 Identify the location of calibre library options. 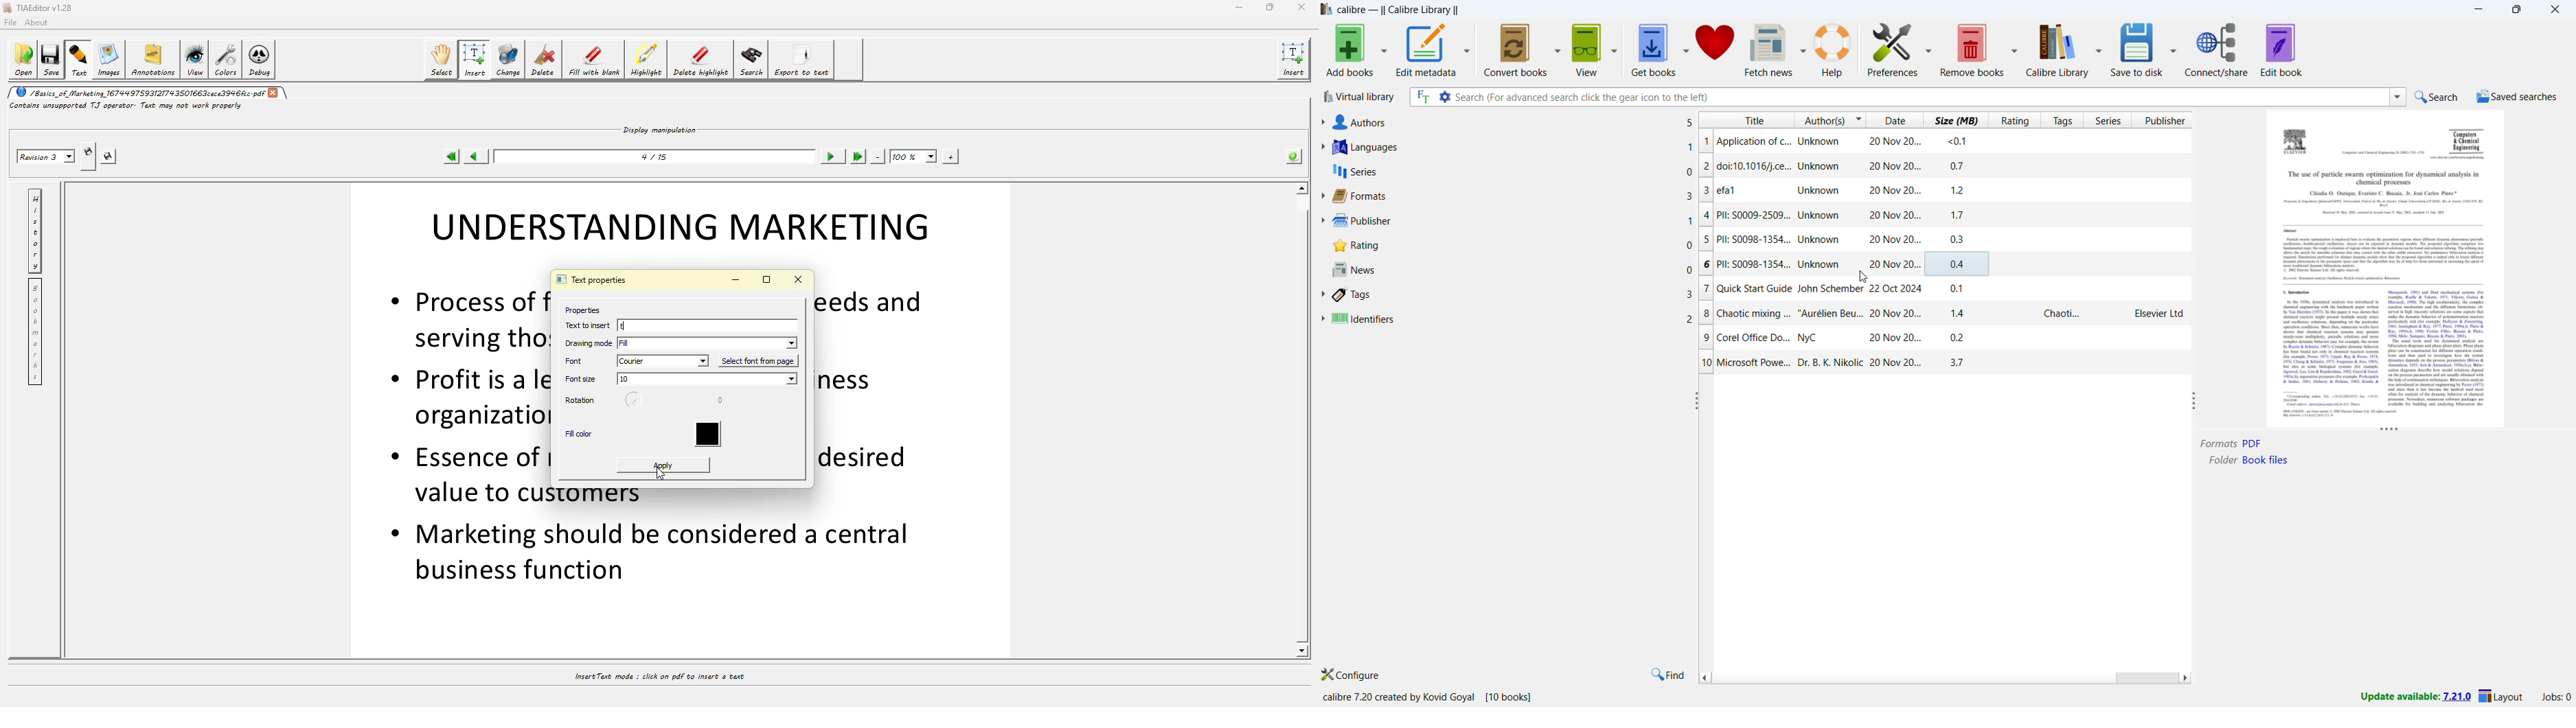
(2098, 48).